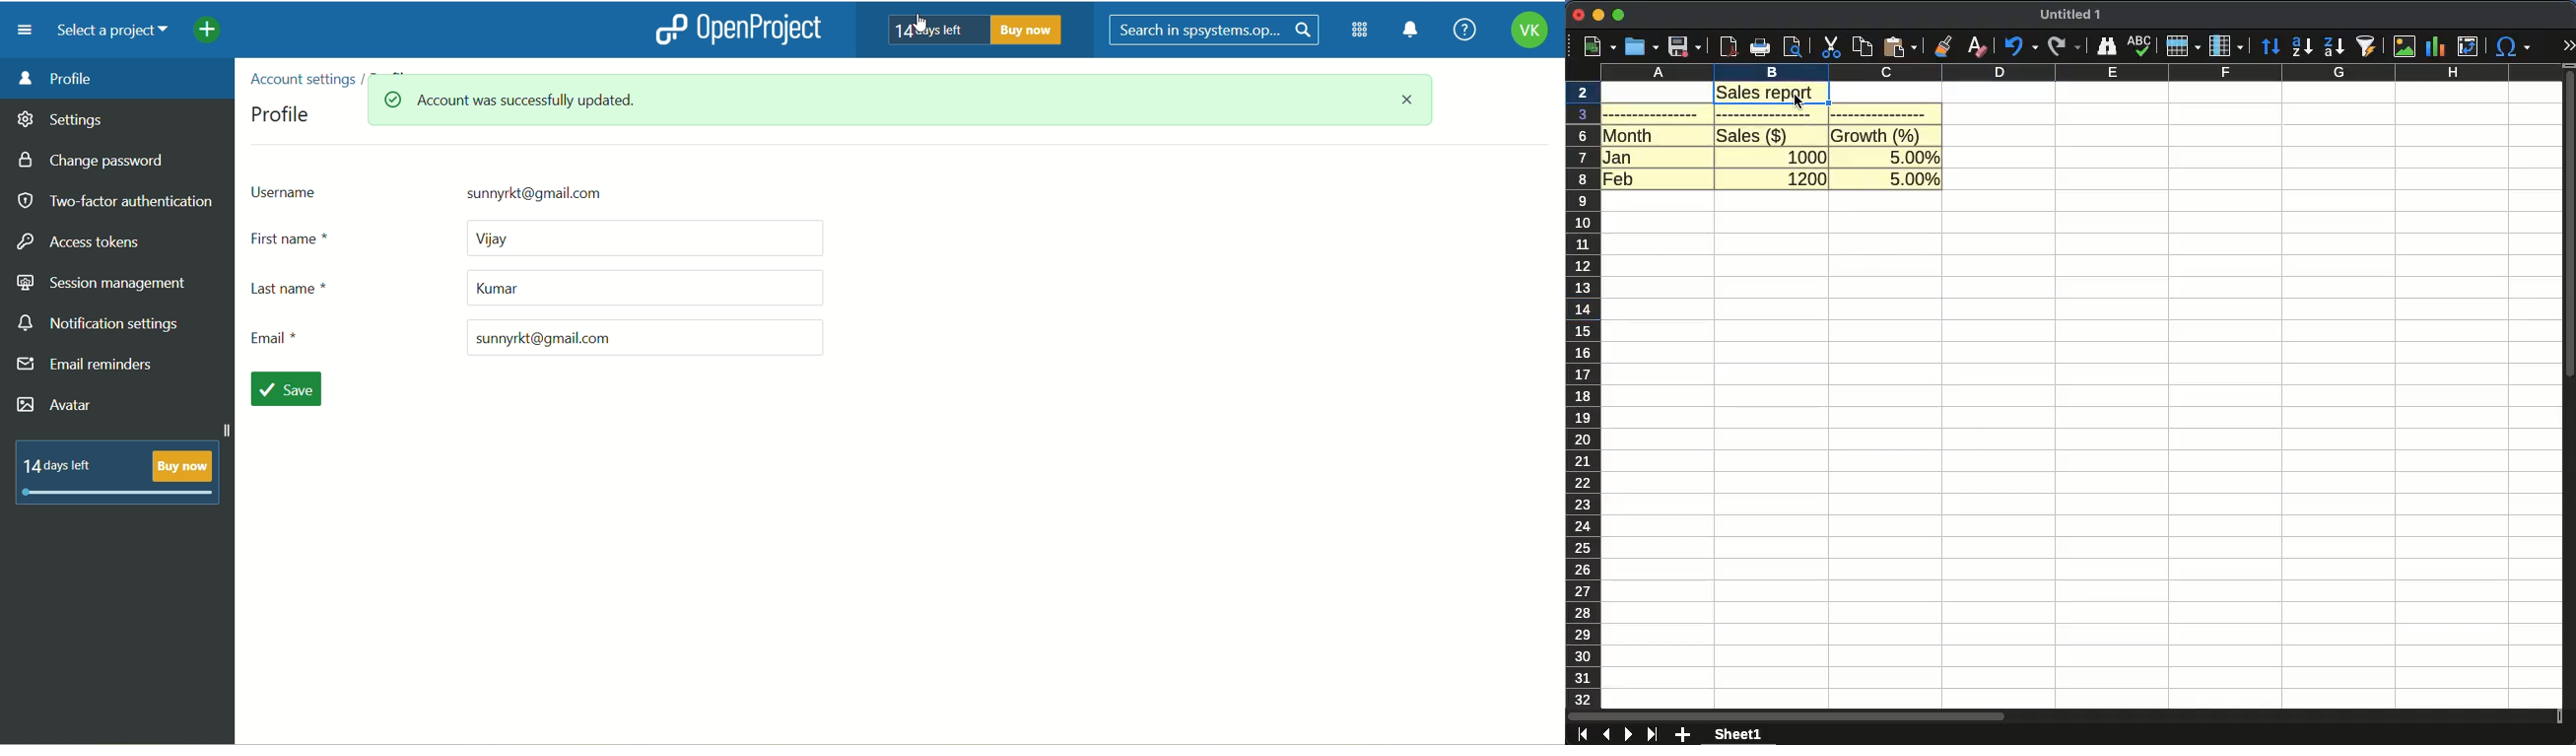 The image size is (2576, 756). Describe the element at coordinates (283, 112) in the screenshot. I see `profile` at that location.